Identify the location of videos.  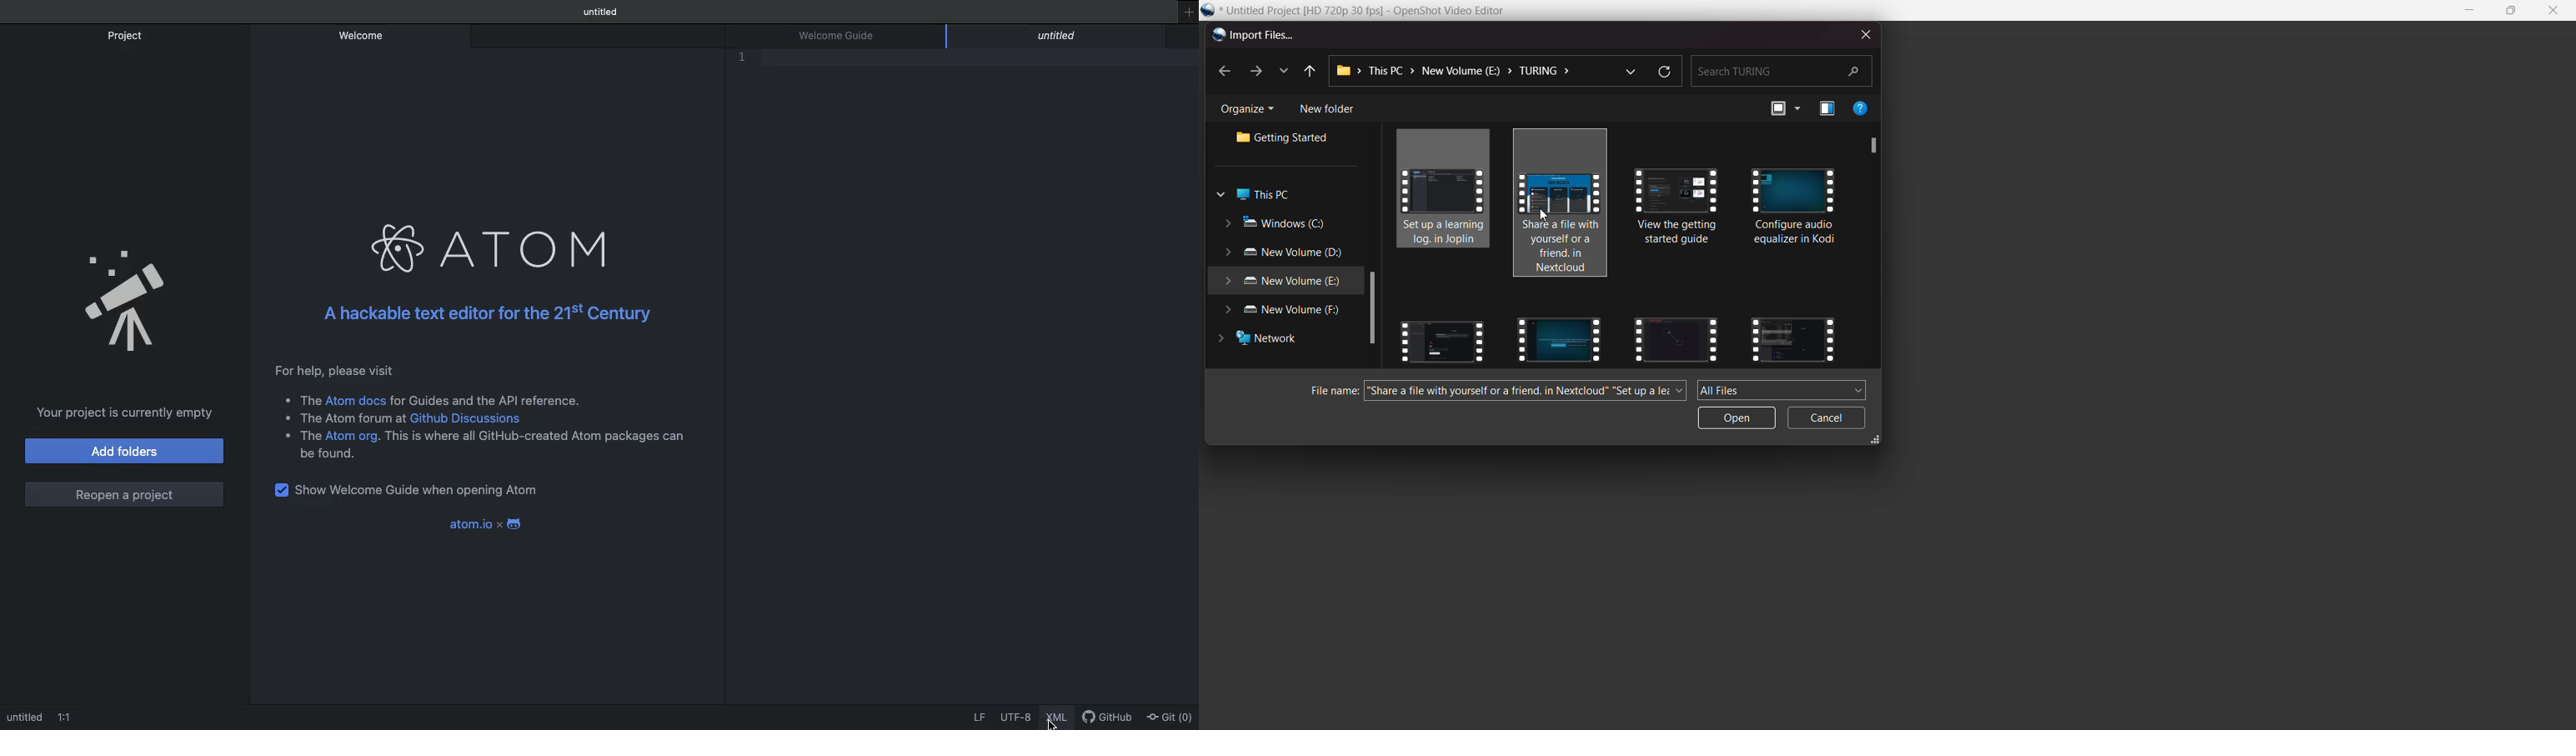
(1795, 210).